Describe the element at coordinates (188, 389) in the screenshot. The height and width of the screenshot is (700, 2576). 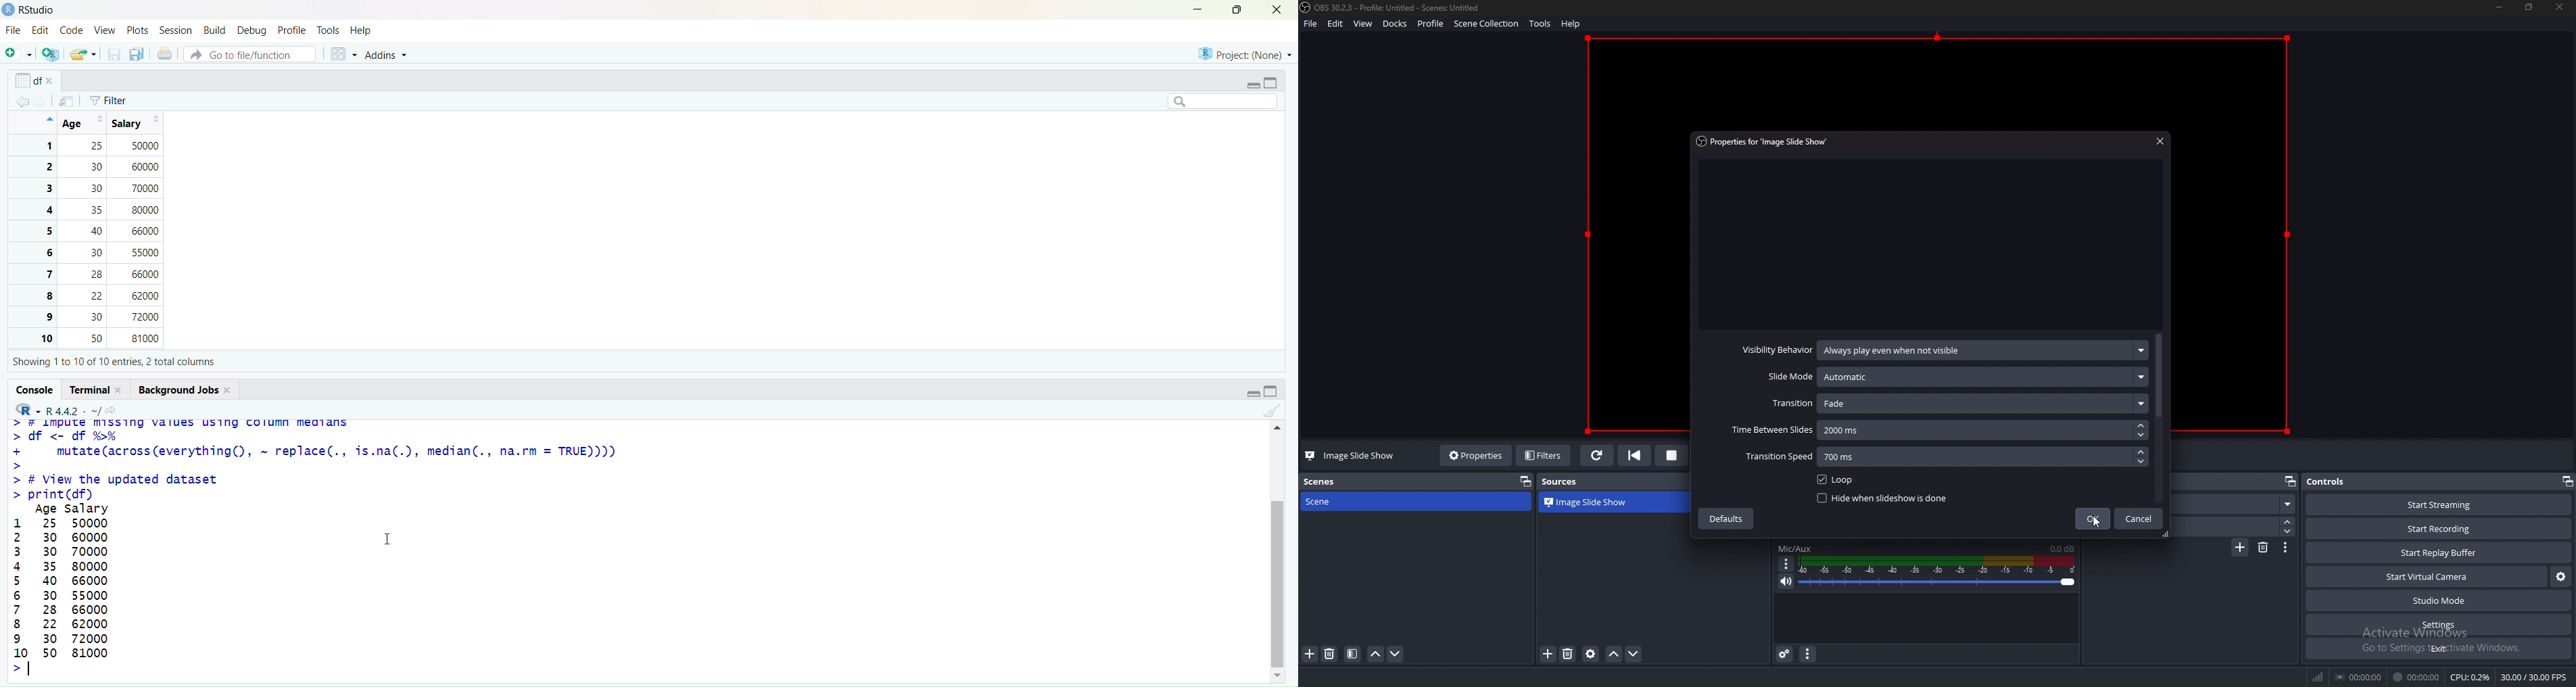
I see `background jobs` at that location.